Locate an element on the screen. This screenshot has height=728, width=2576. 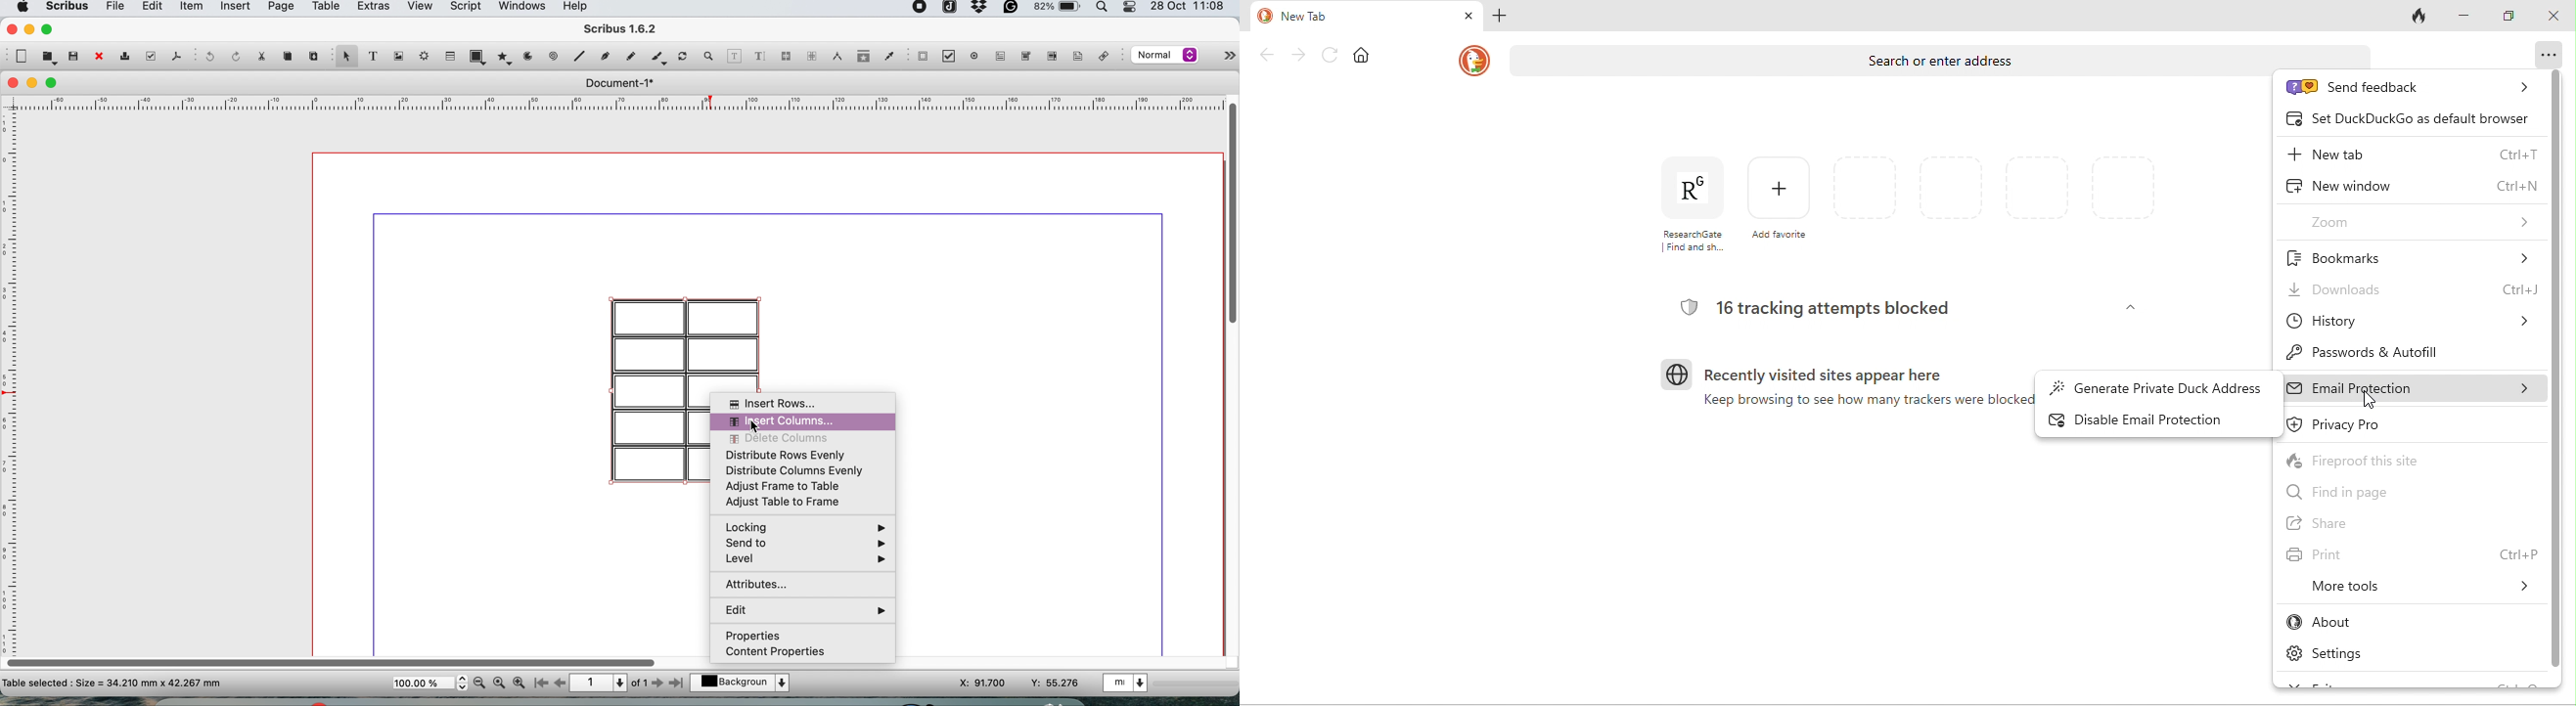
rotate is located at coordinates (684, 57).